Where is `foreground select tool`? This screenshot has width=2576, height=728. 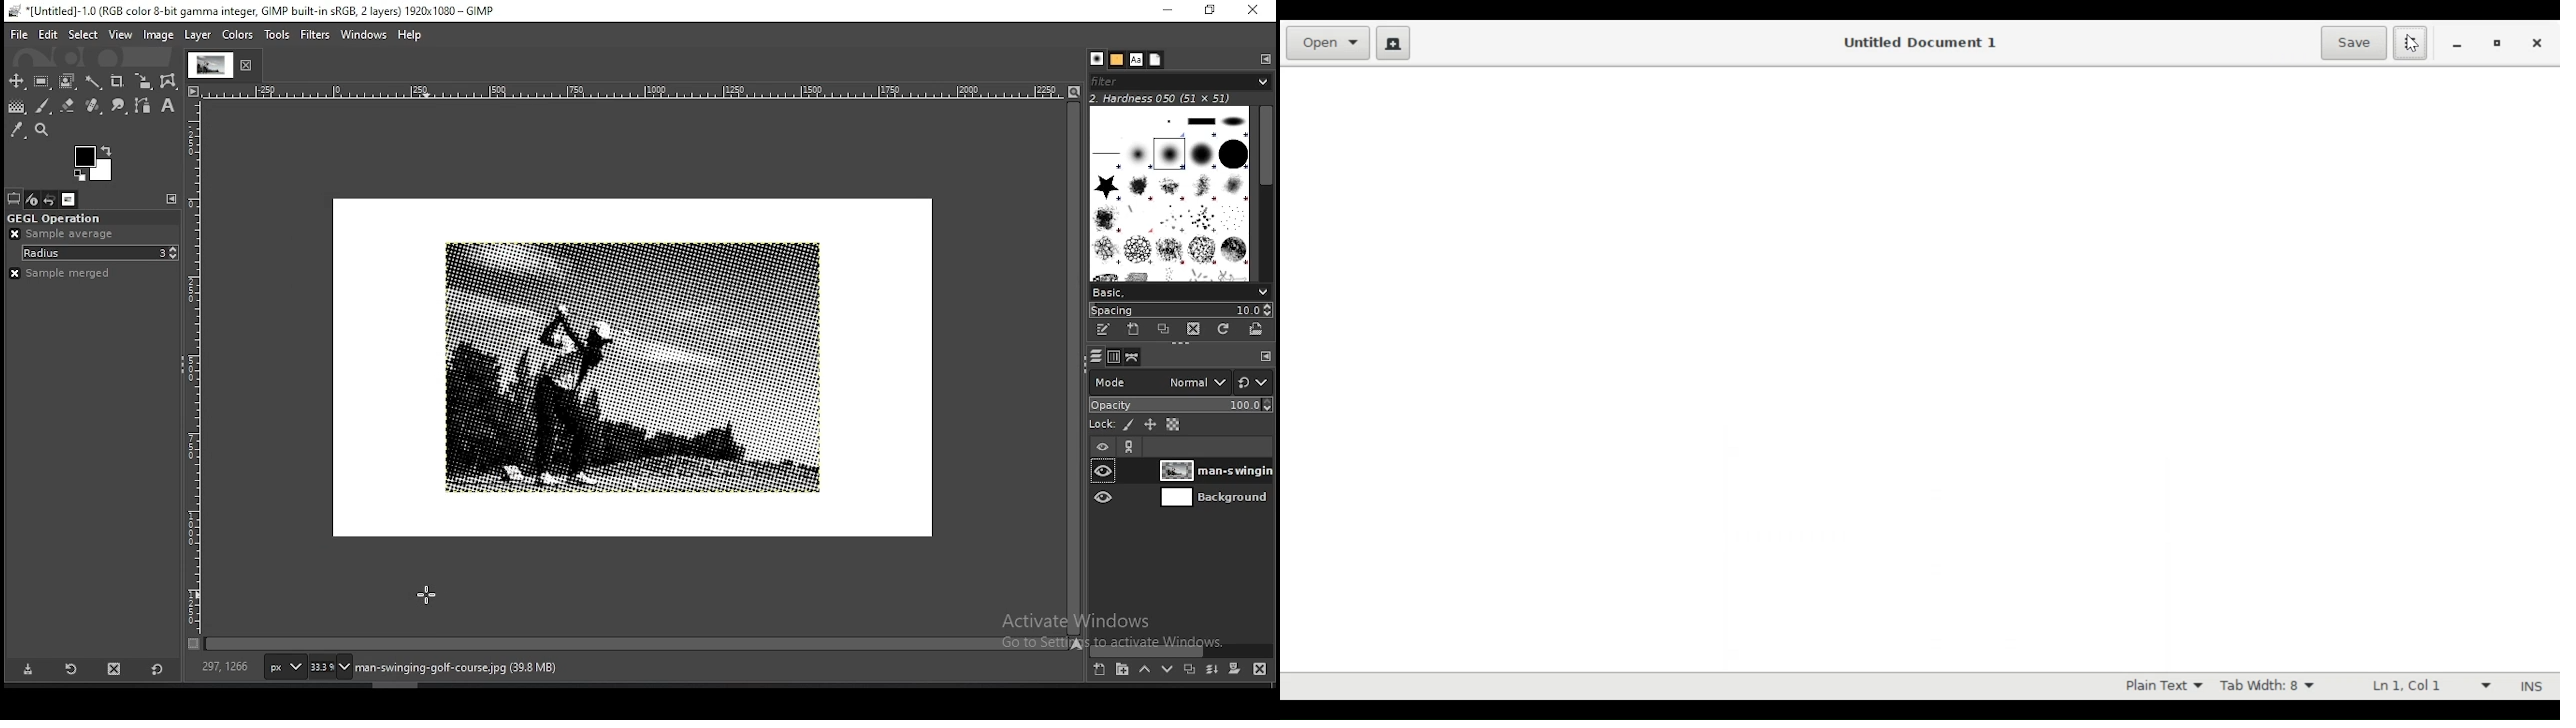 foreground select tool is located at coordinates (66, 82).